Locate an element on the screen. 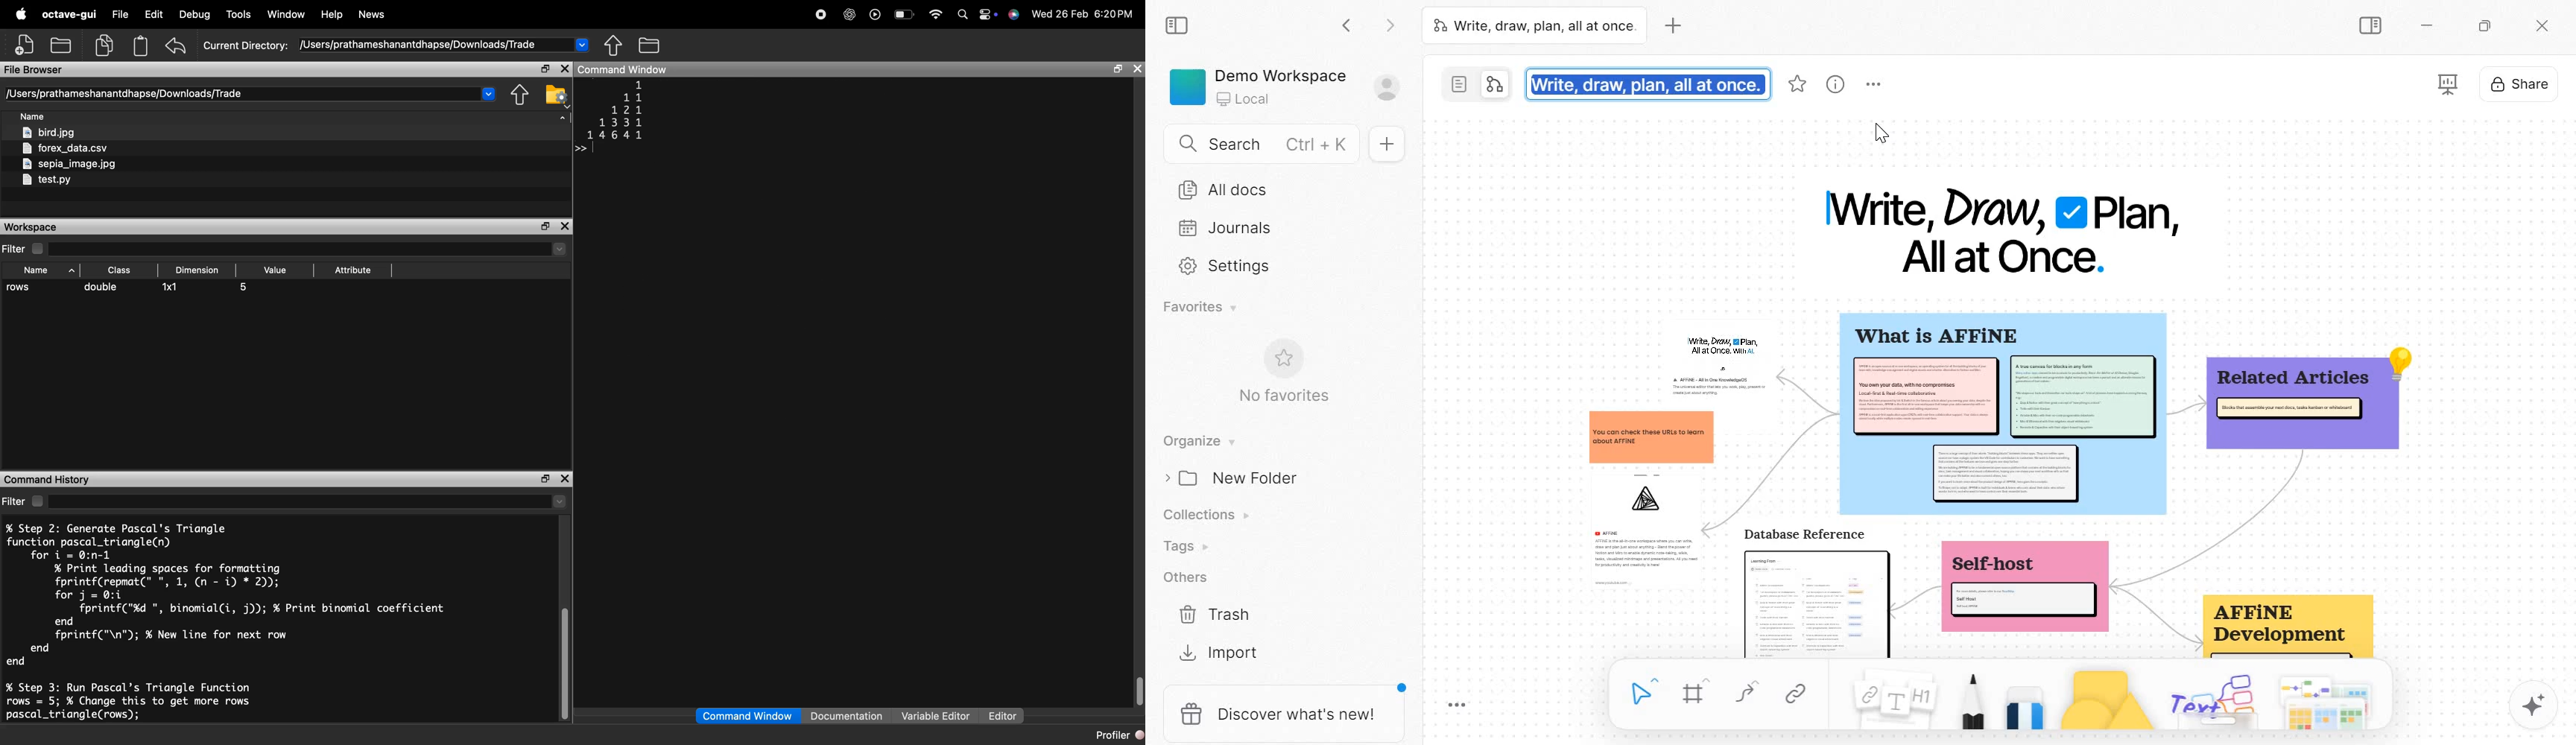 This screenshot has height=756, width=2576. /Users/prathameshanantdhapse/Downloads/Trade is located at coordinates (124, 94).